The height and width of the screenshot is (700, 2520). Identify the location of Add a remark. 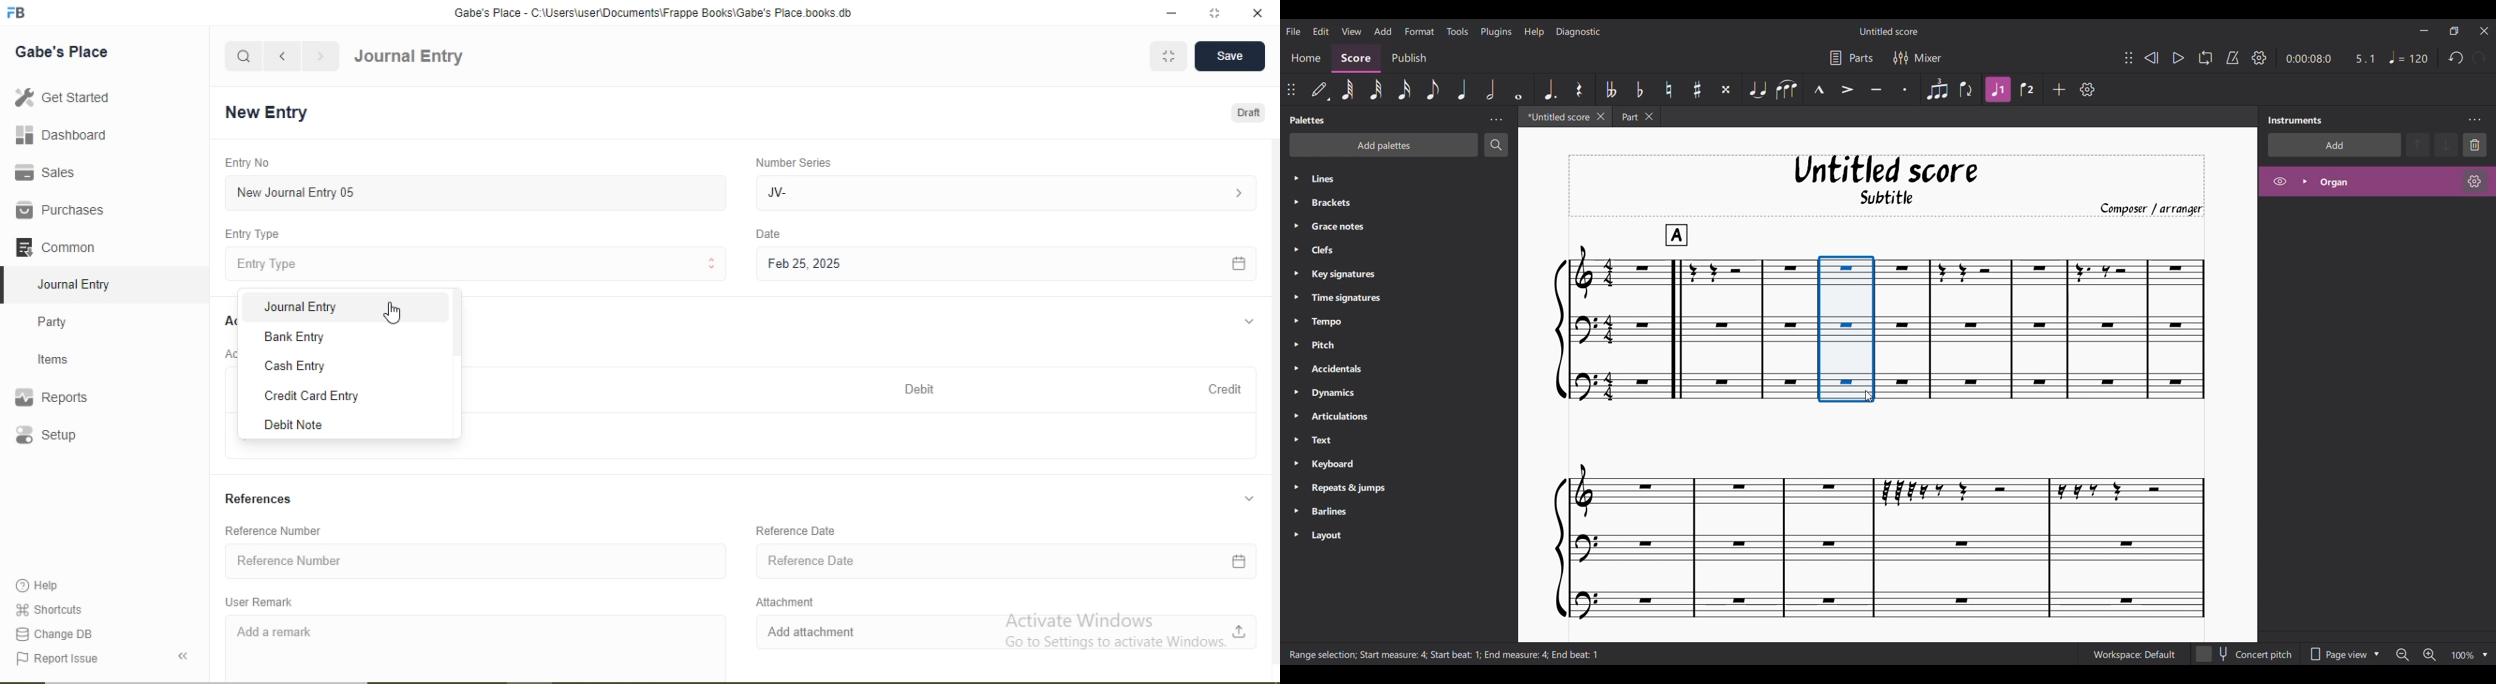
(478, 645).